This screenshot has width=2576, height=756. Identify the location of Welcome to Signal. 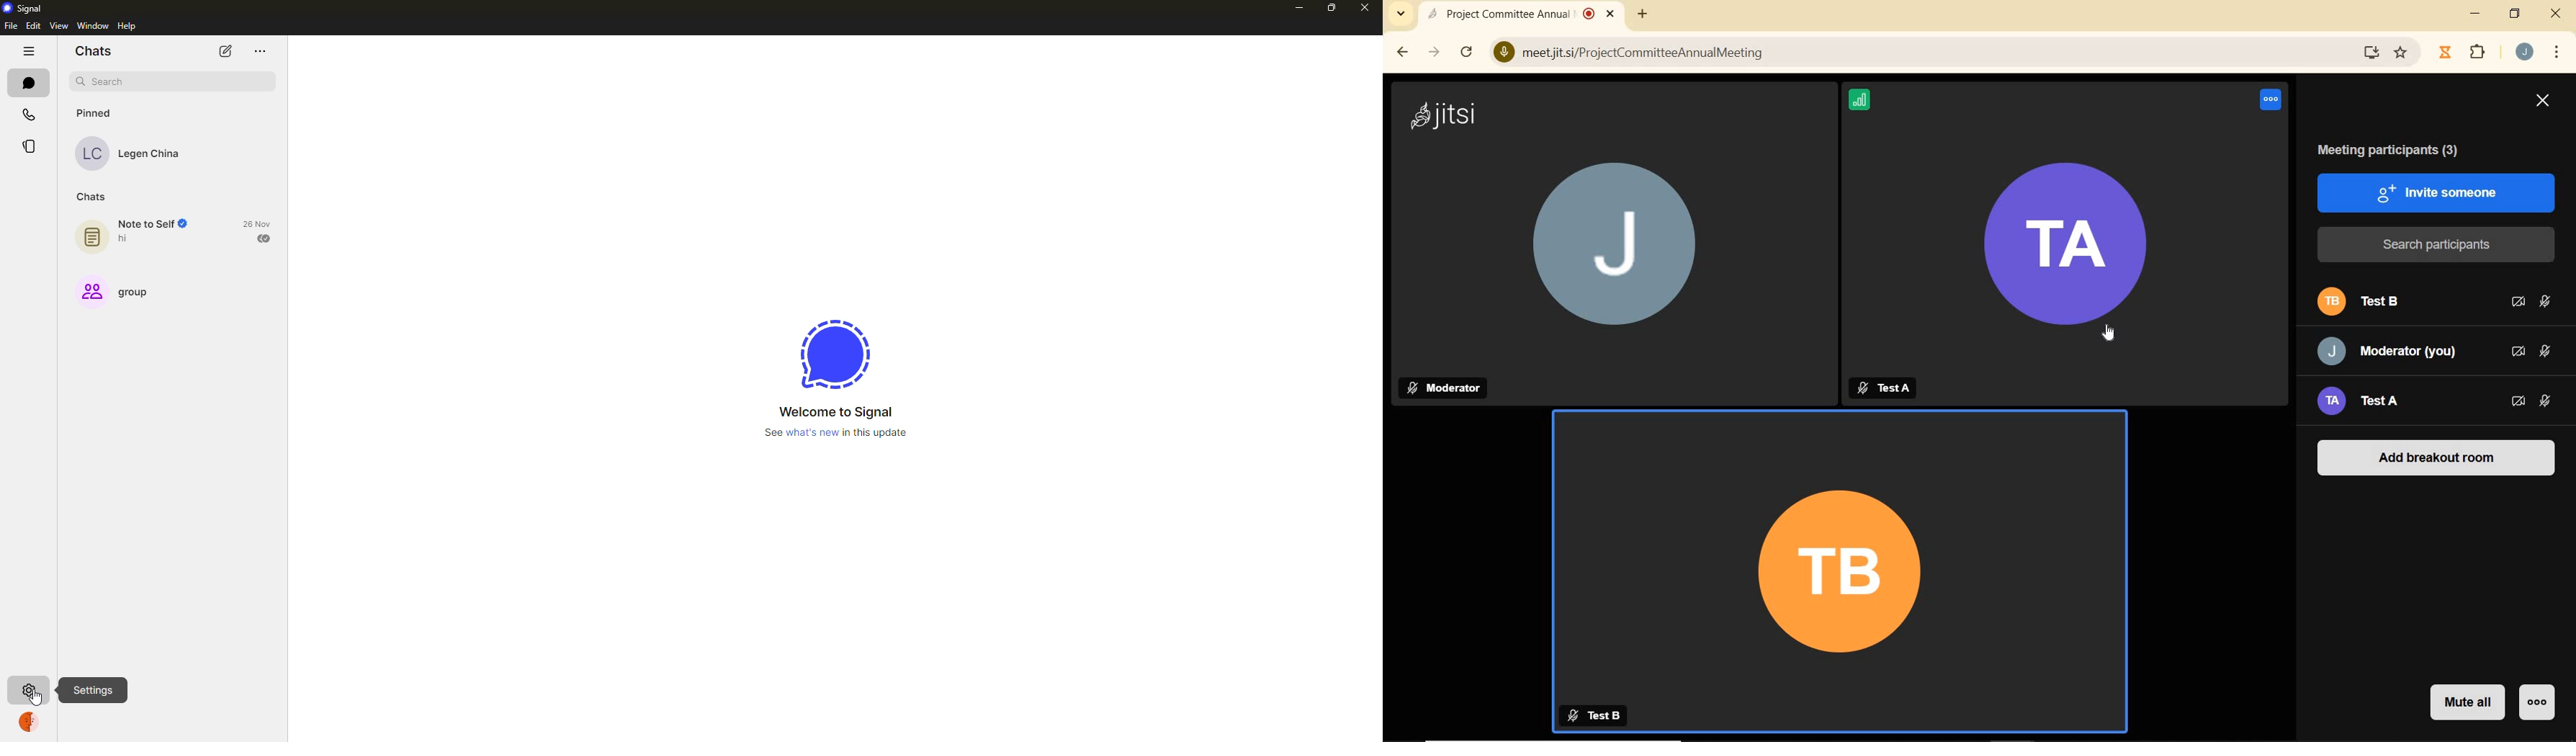
(835, 411).